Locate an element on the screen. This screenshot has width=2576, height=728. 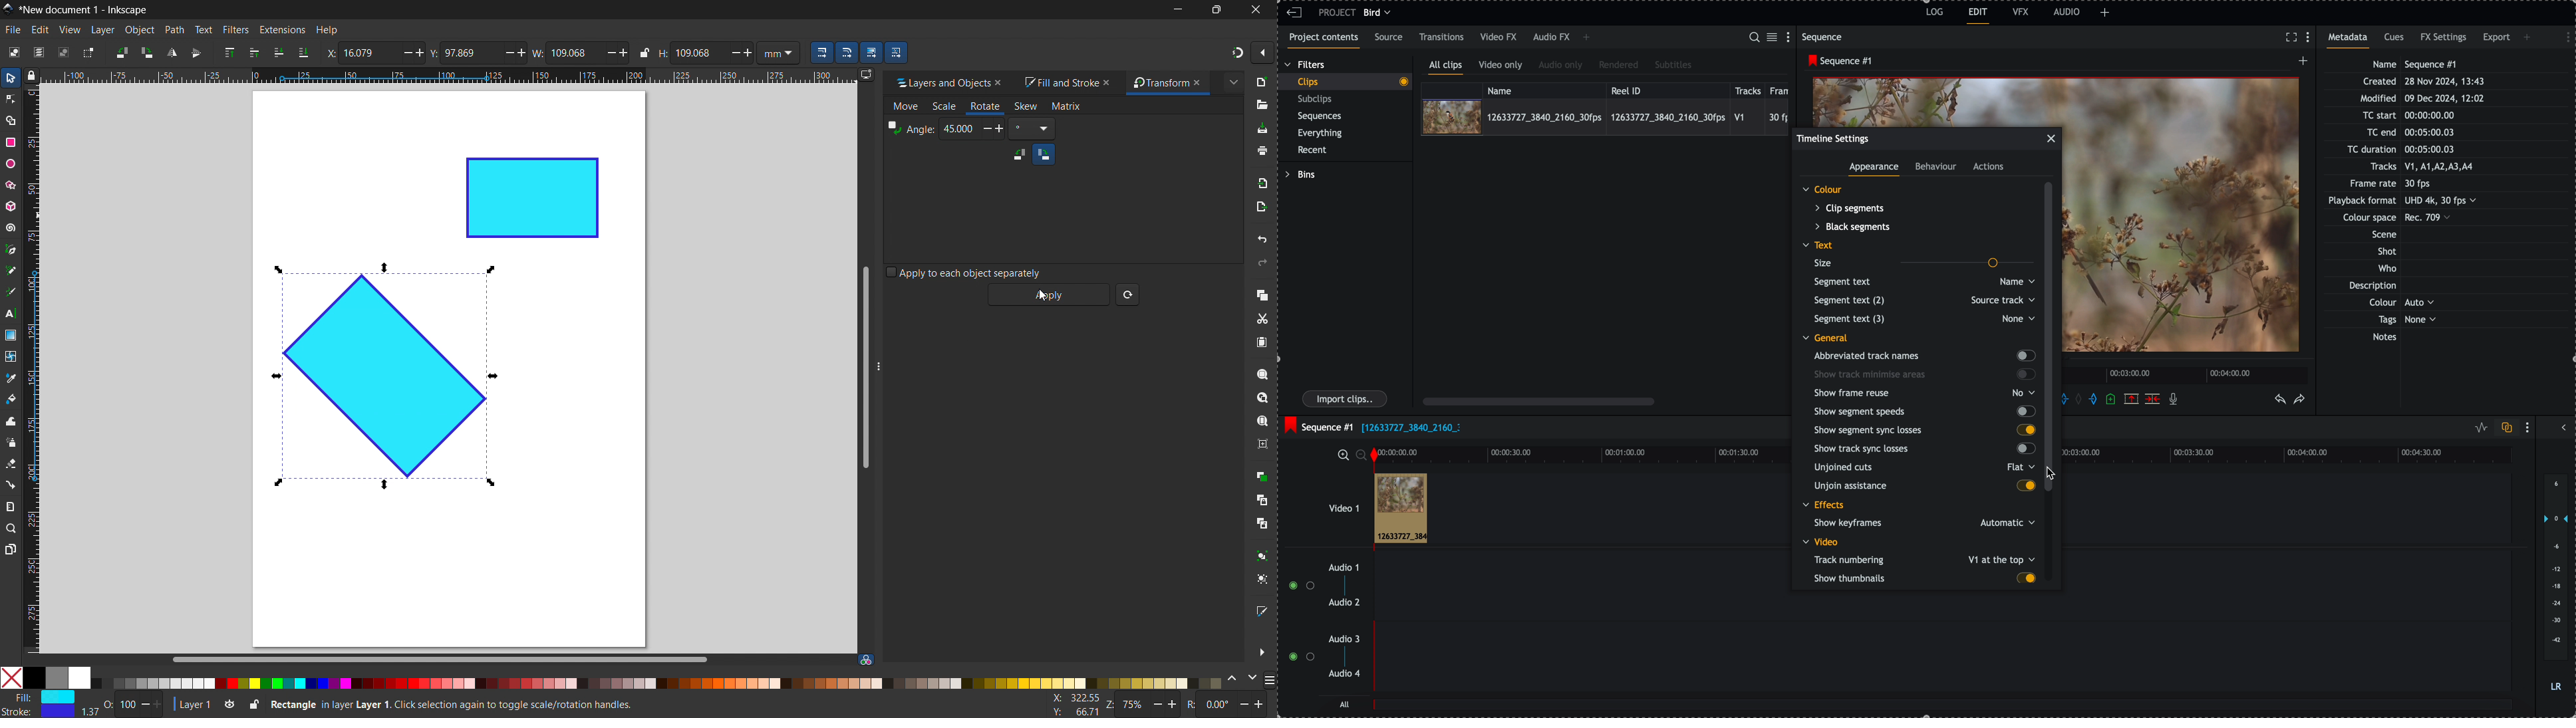
FX settings is located at coordinates (2445, 39).